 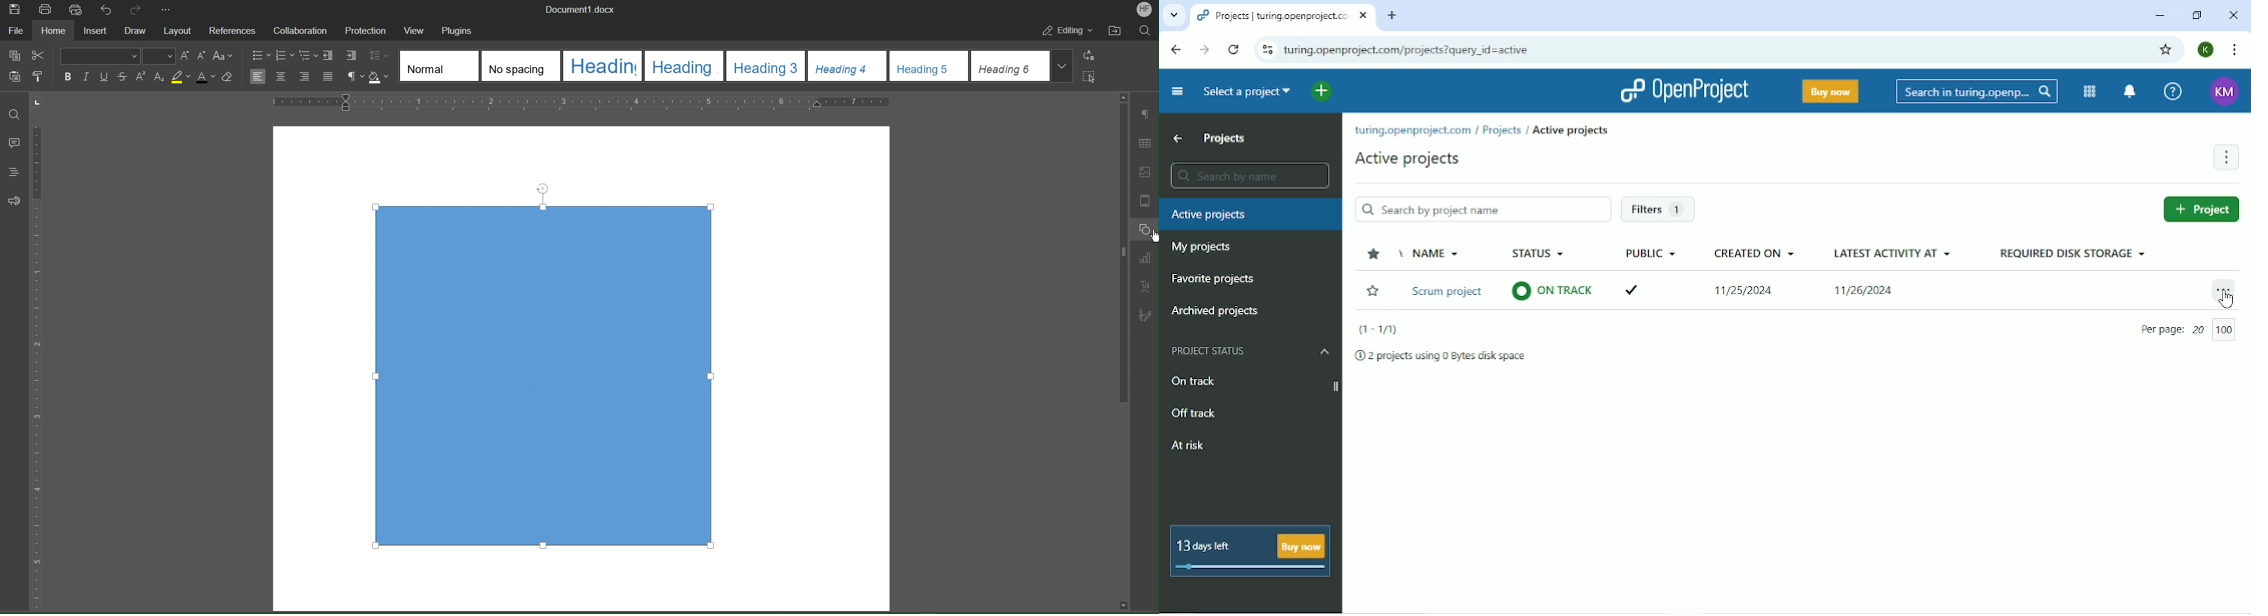 I want to click on days left, so click(x=1248, y=568).